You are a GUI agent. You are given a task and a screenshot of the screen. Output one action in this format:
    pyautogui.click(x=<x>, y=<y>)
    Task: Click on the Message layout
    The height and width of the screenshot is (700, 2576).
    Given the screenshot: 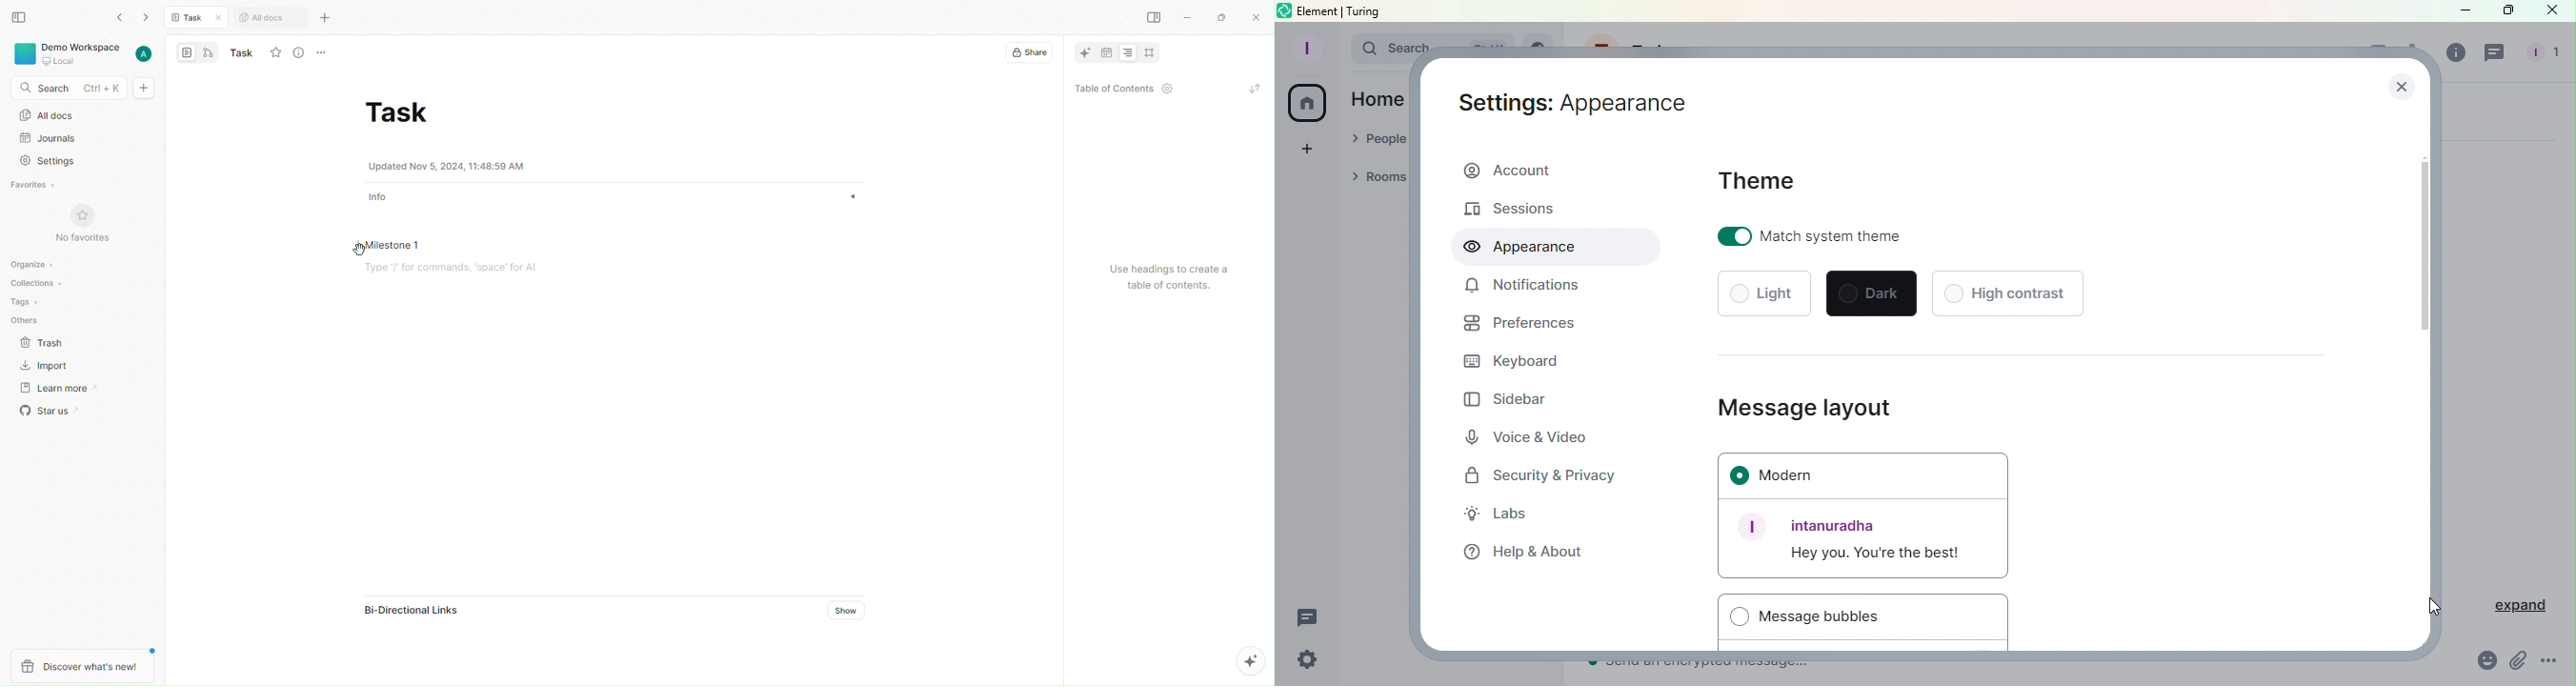 What is the action you would take?
    pyautogui.click(x=1809, y=404)
    